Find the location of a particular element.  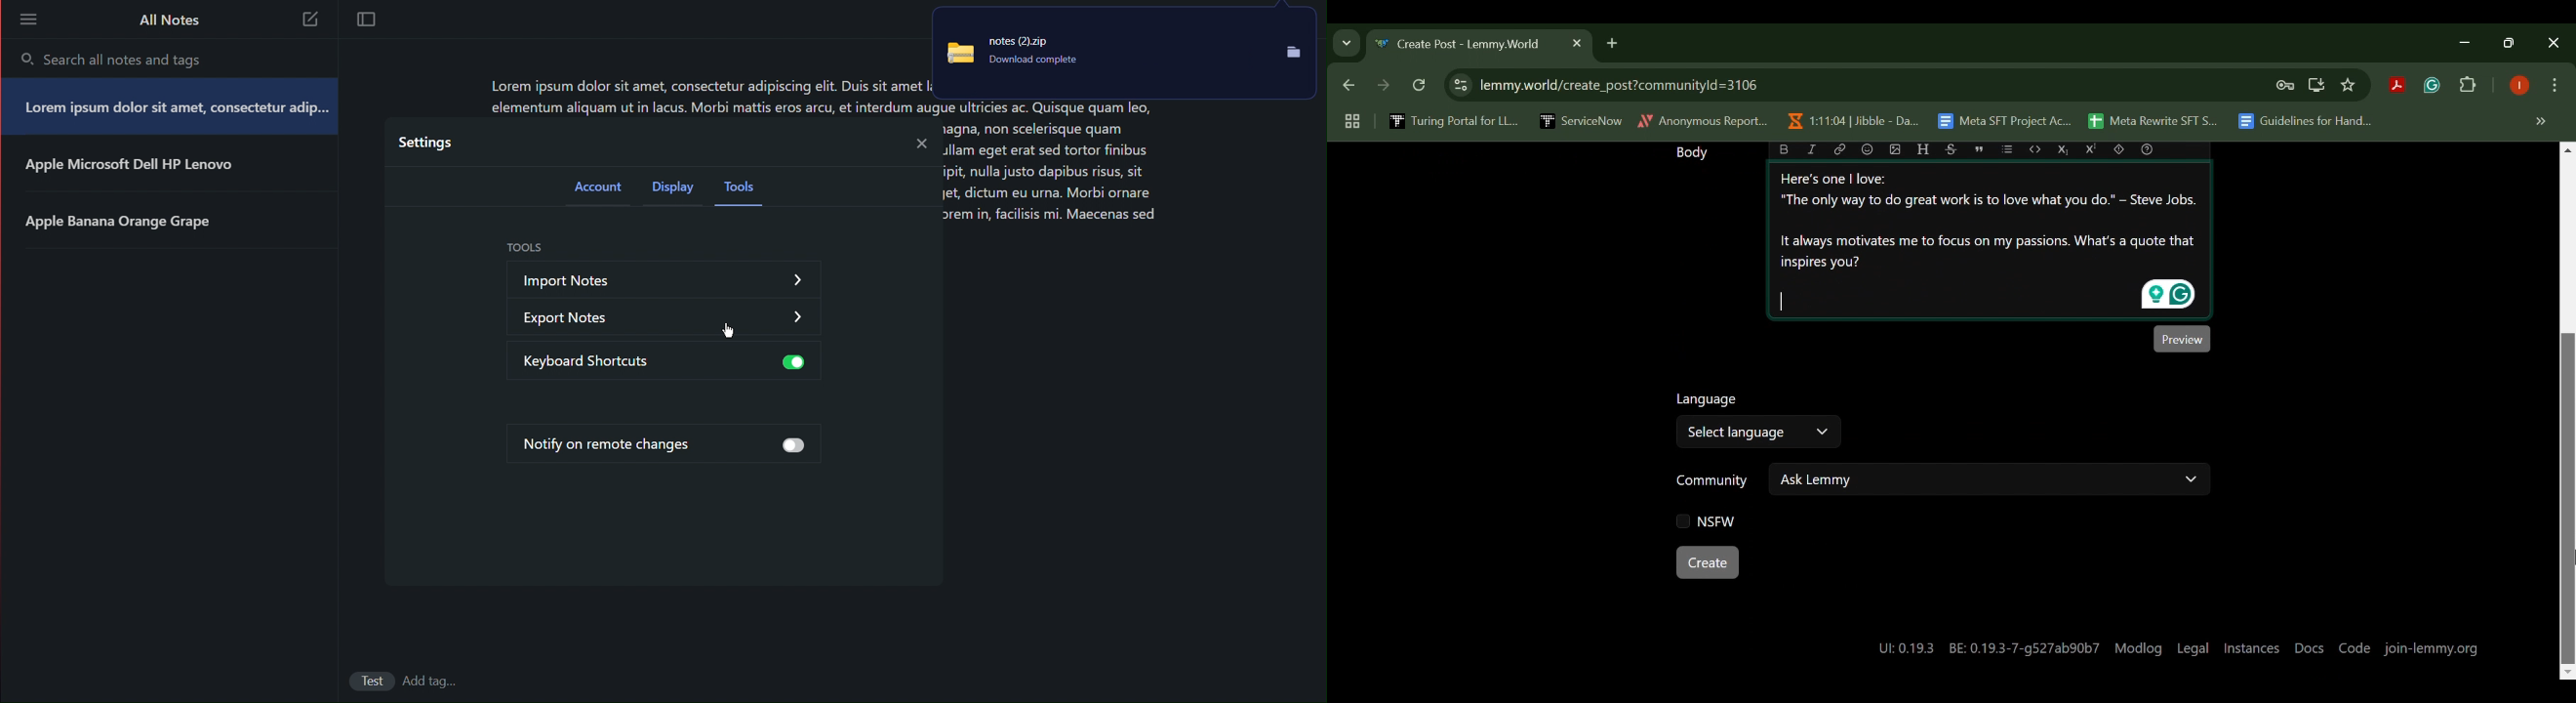

Scroll Bar is located at coordinates (2568, 409).